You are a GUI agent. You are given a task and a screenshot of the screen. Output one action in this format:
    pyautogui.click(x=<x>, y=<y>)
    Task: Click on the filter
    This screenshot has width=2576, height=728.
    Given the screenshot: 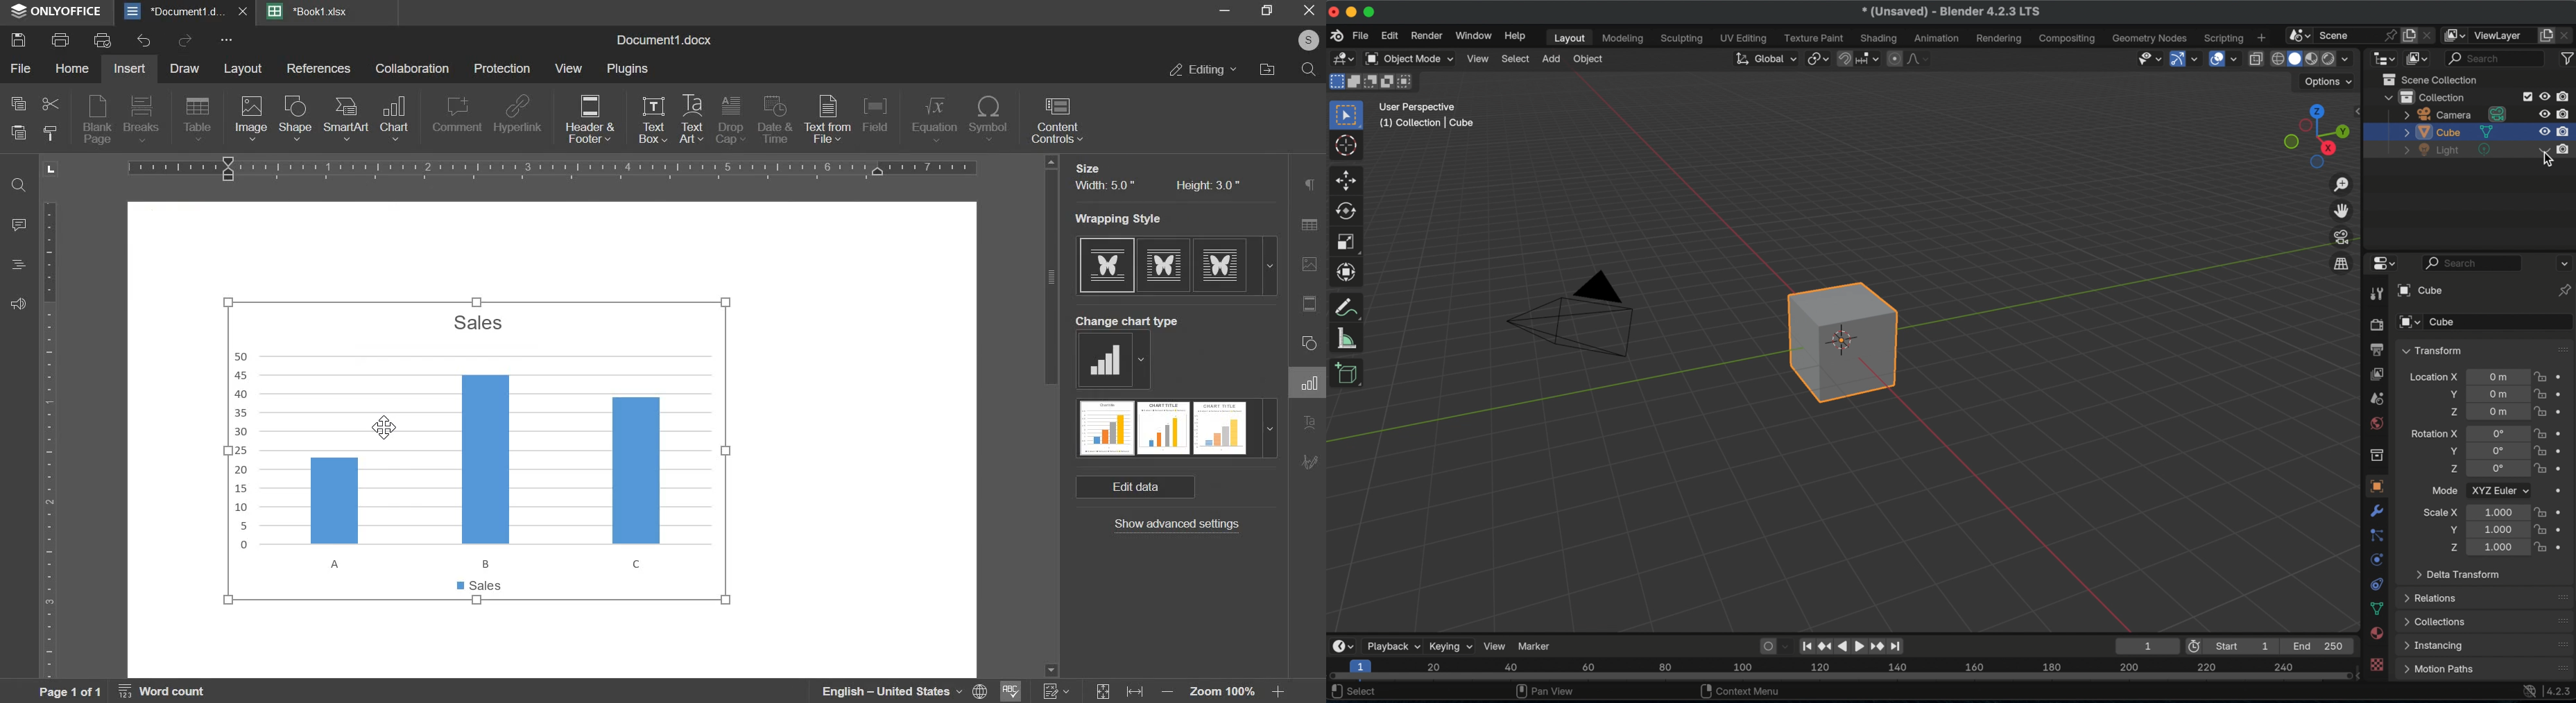 What is the action you would take?
    pyautogui.click(x=2567, y=59)
    